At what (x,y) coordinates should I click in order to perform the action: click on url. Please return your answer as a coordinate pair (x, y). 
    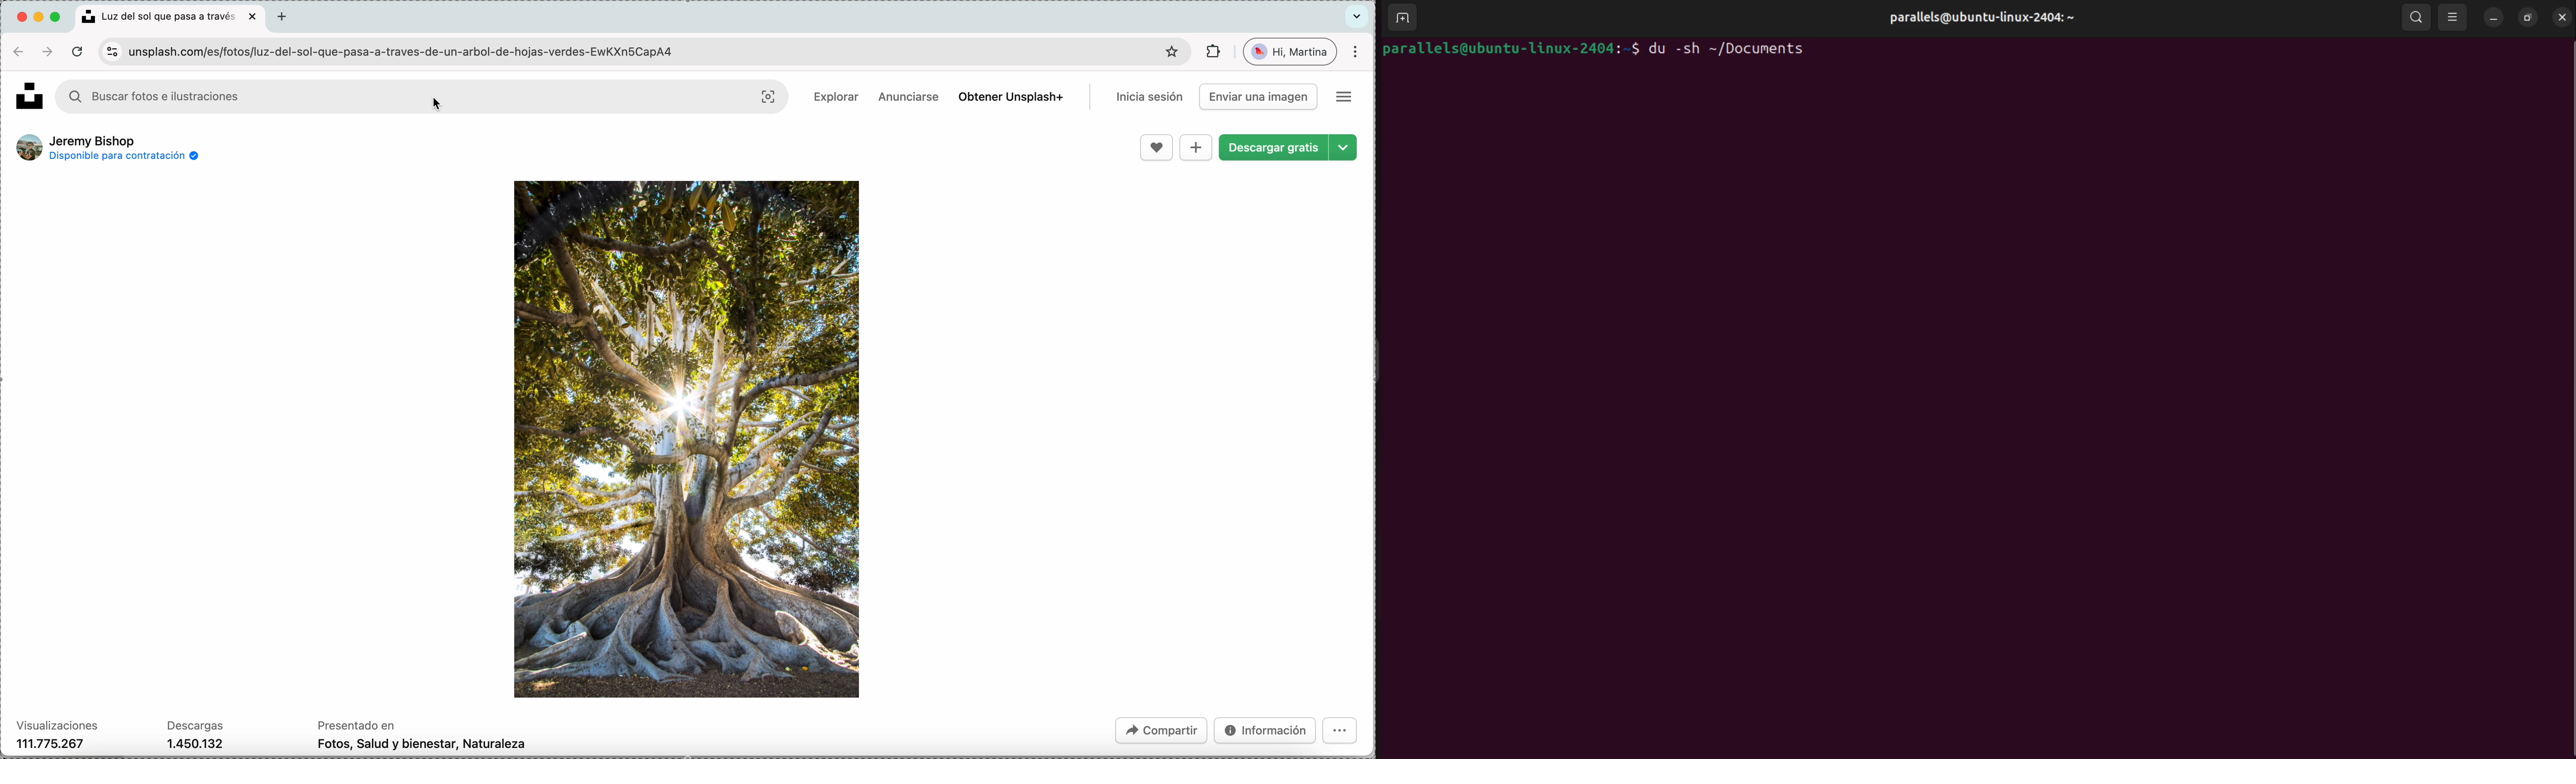
    Looking at the image, I should click on (410, 53).